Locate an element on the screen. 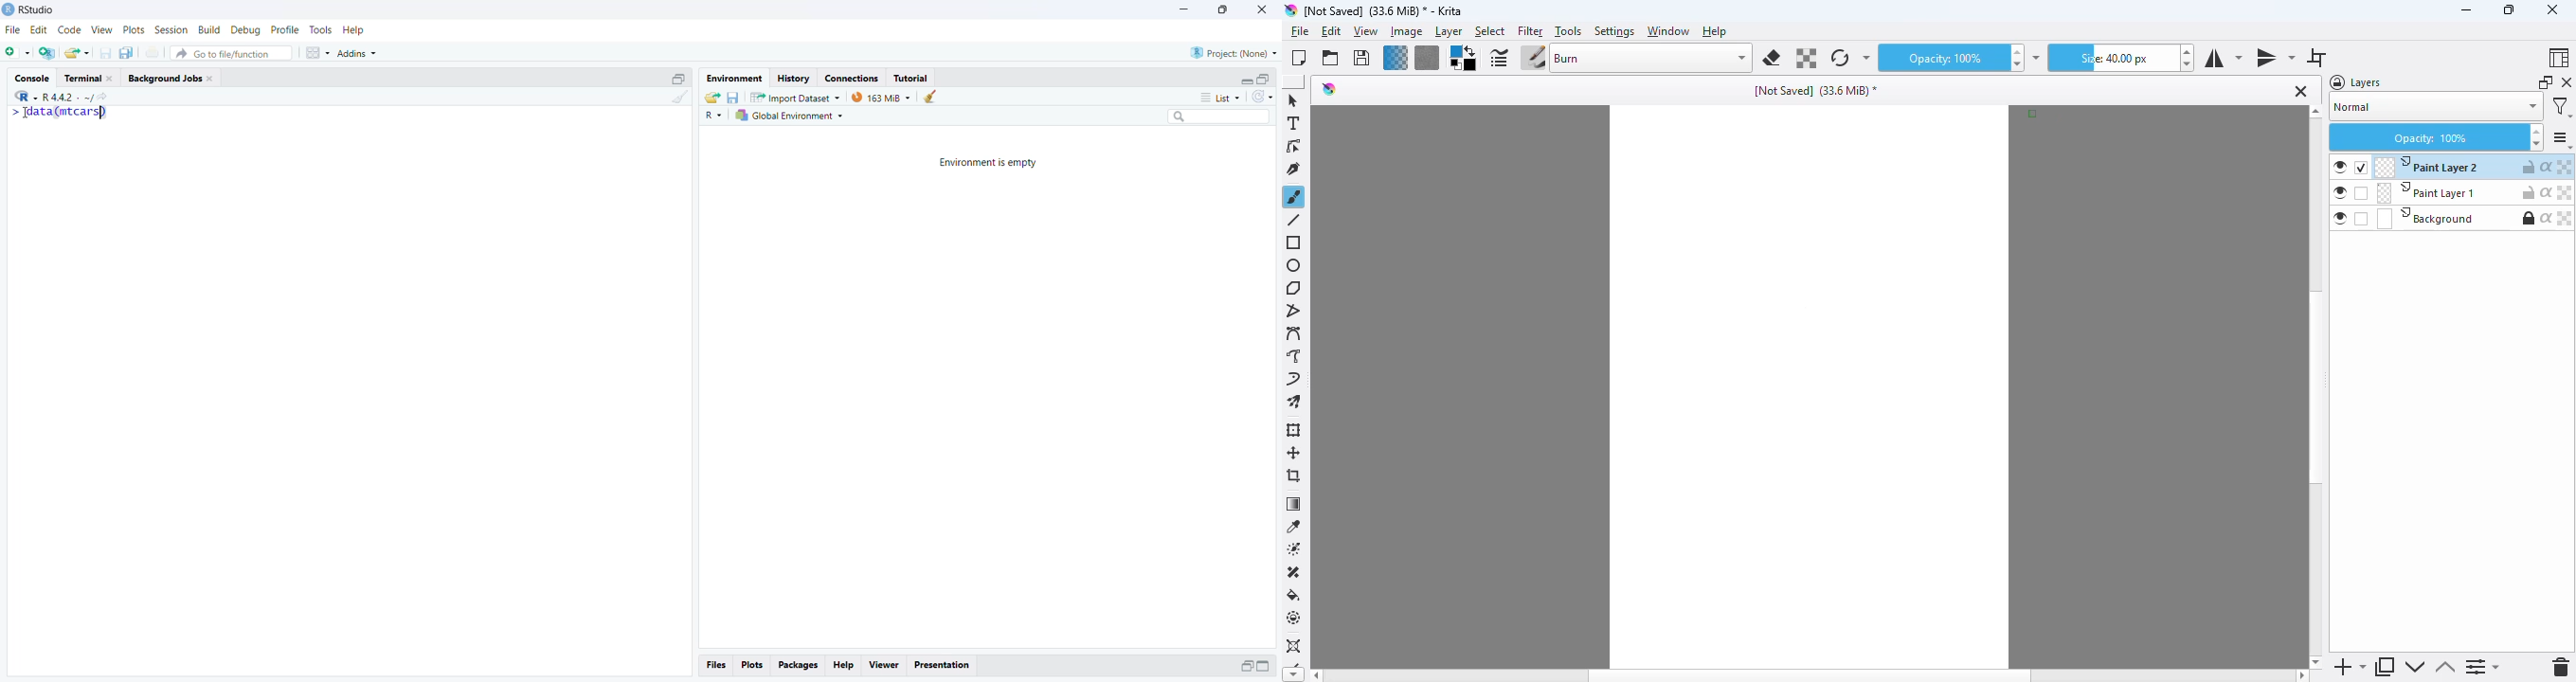  tools is located at coordinates (1567, 31).